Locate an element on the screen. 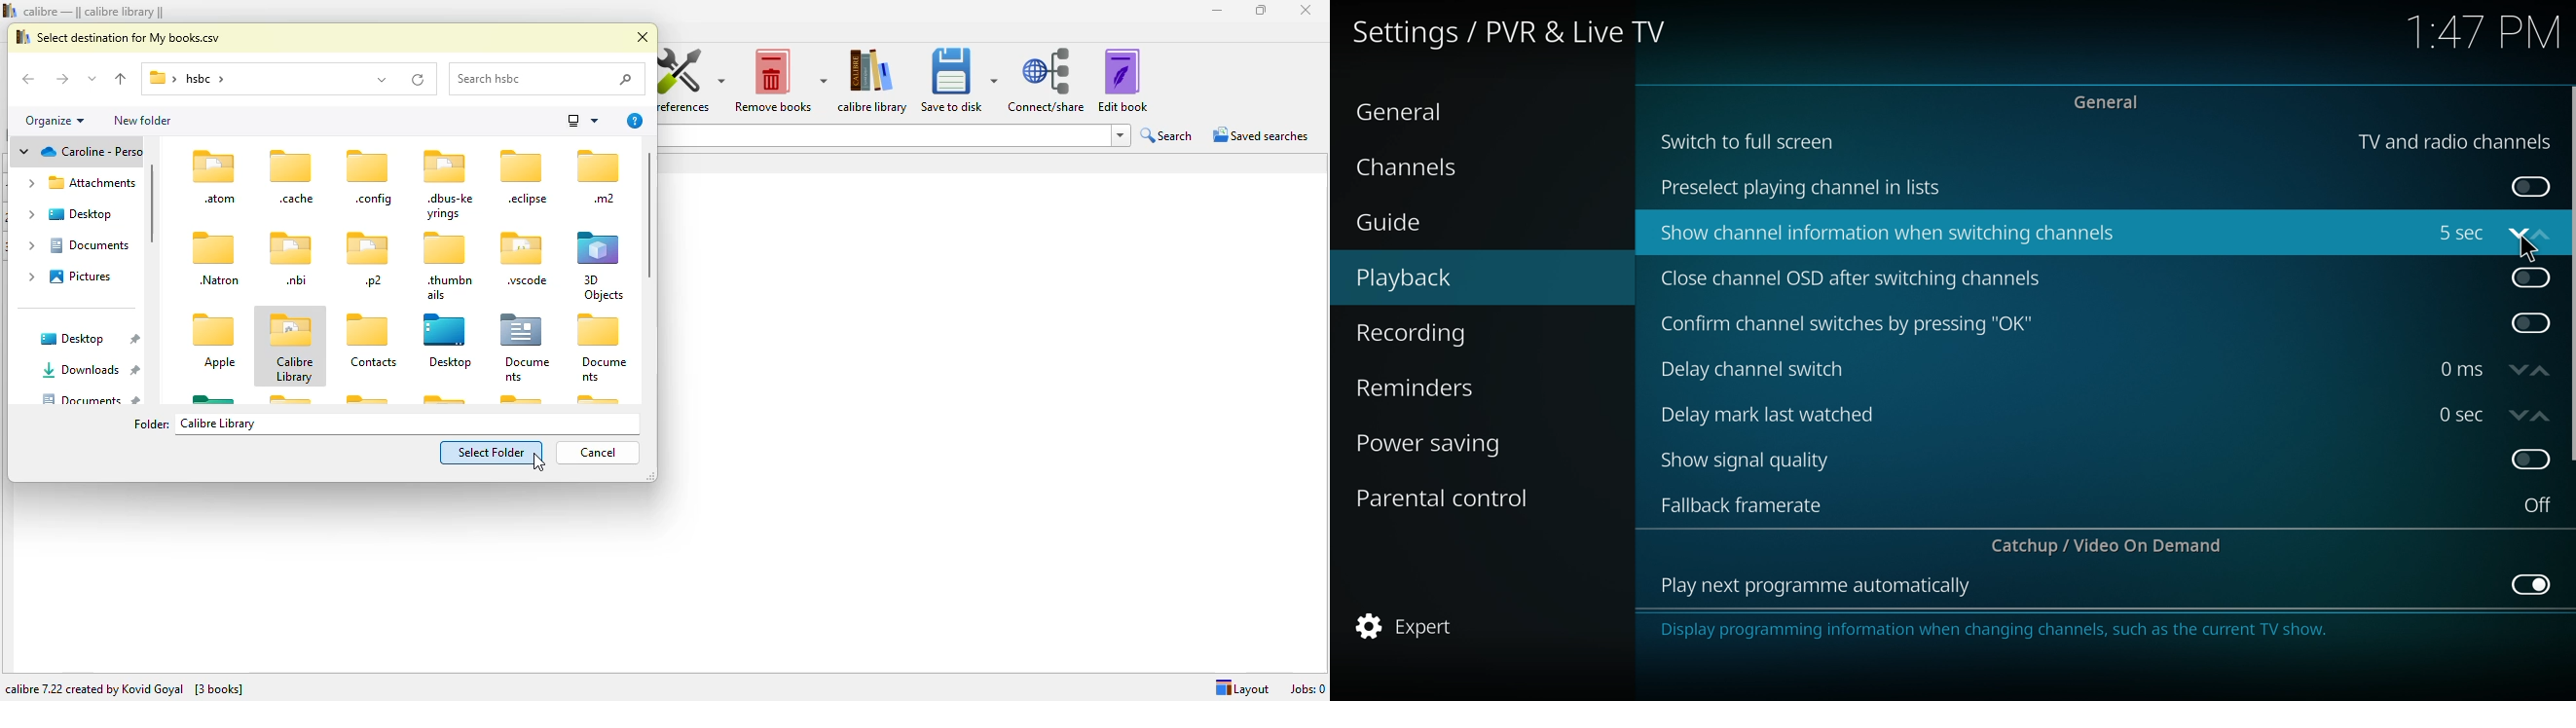 The height and width of the screenshot is (728, 2576). catchup/video on demand is located at coordinates (2113, 545).